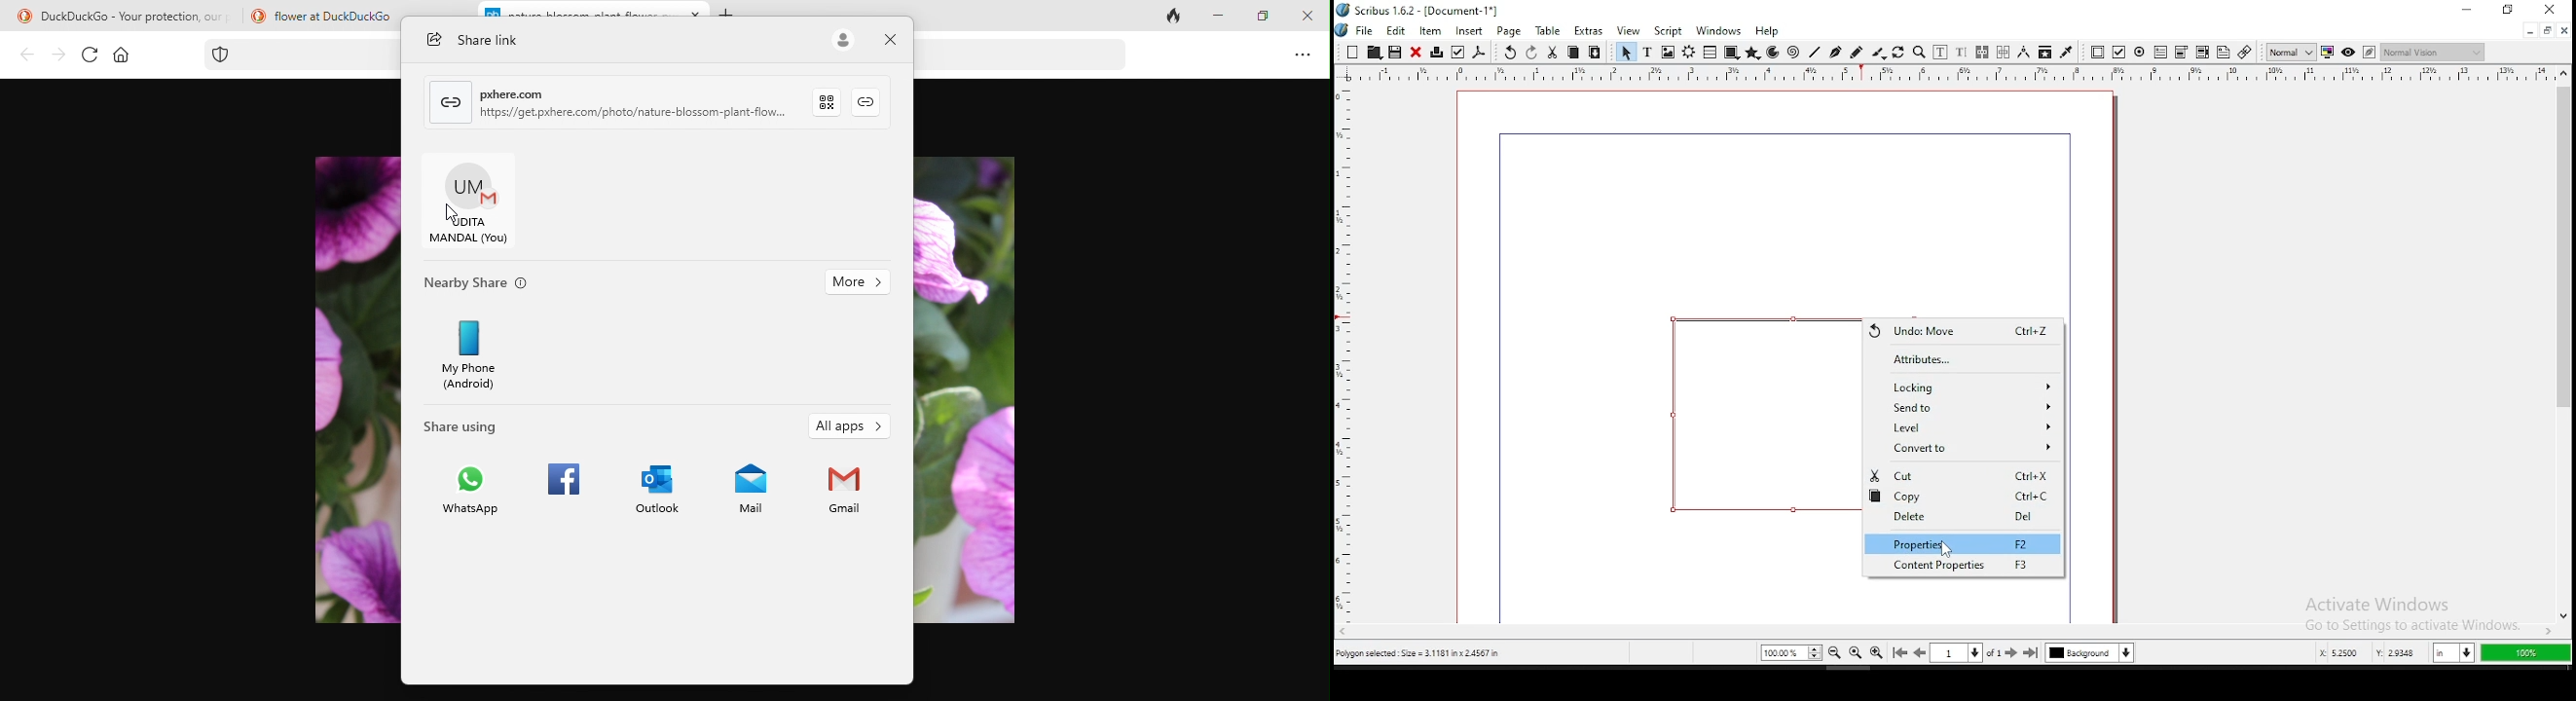  Describe the element at coordinates (2565, 31) in the screenshot. I see `close` at that location.